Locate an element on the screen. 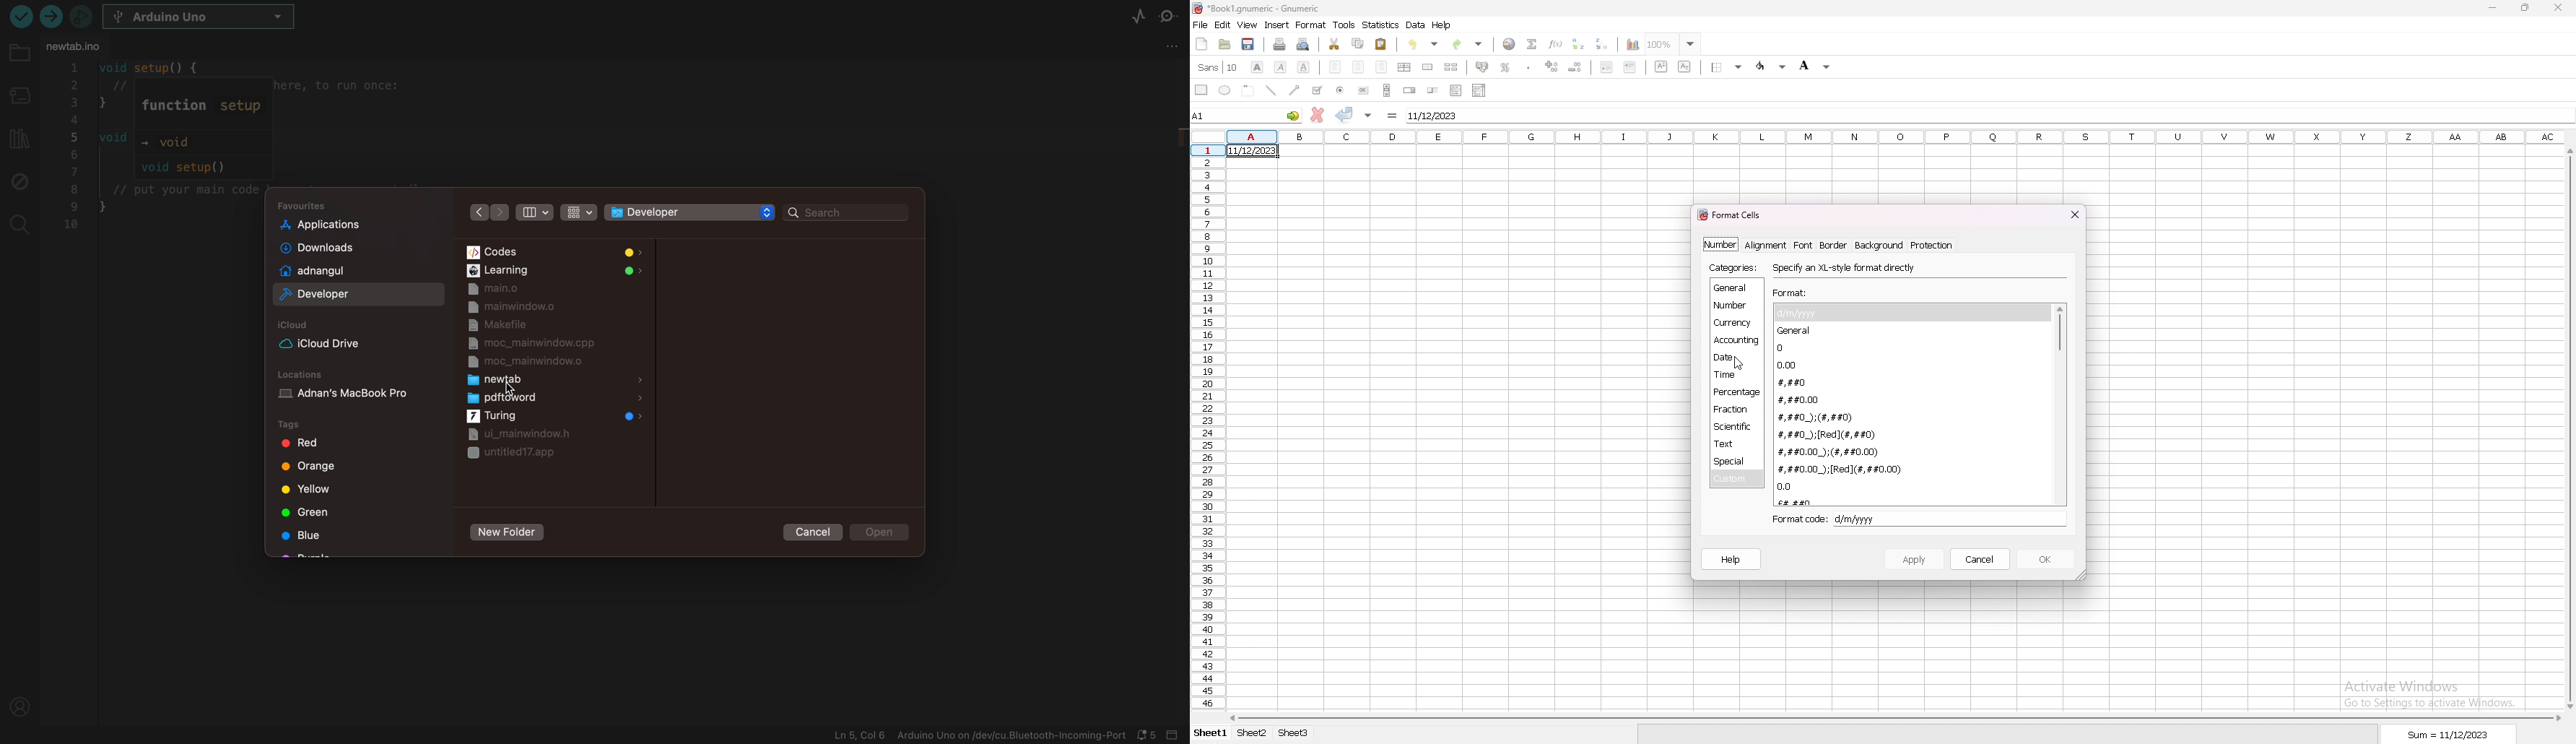  special is located at coordinates (1735, 462).